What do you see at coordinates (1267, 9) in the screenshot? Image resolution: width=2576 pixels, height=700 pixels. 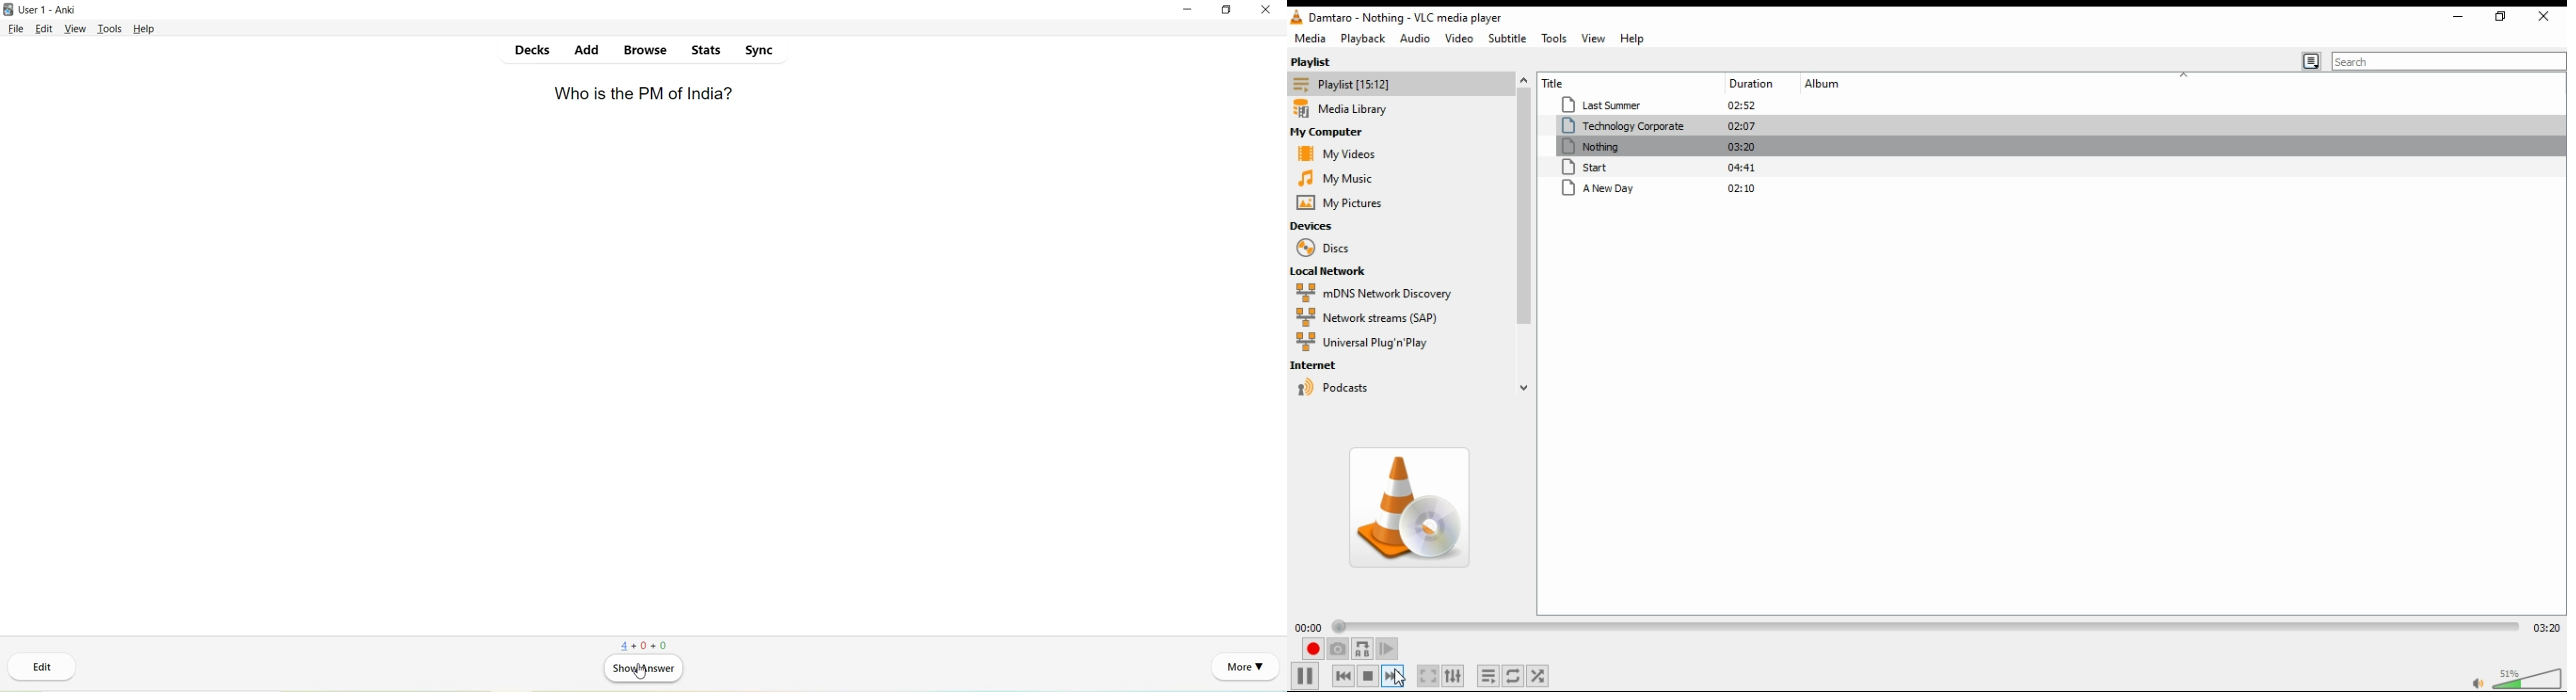 I see `Close` at bounding box center [1267, 9].